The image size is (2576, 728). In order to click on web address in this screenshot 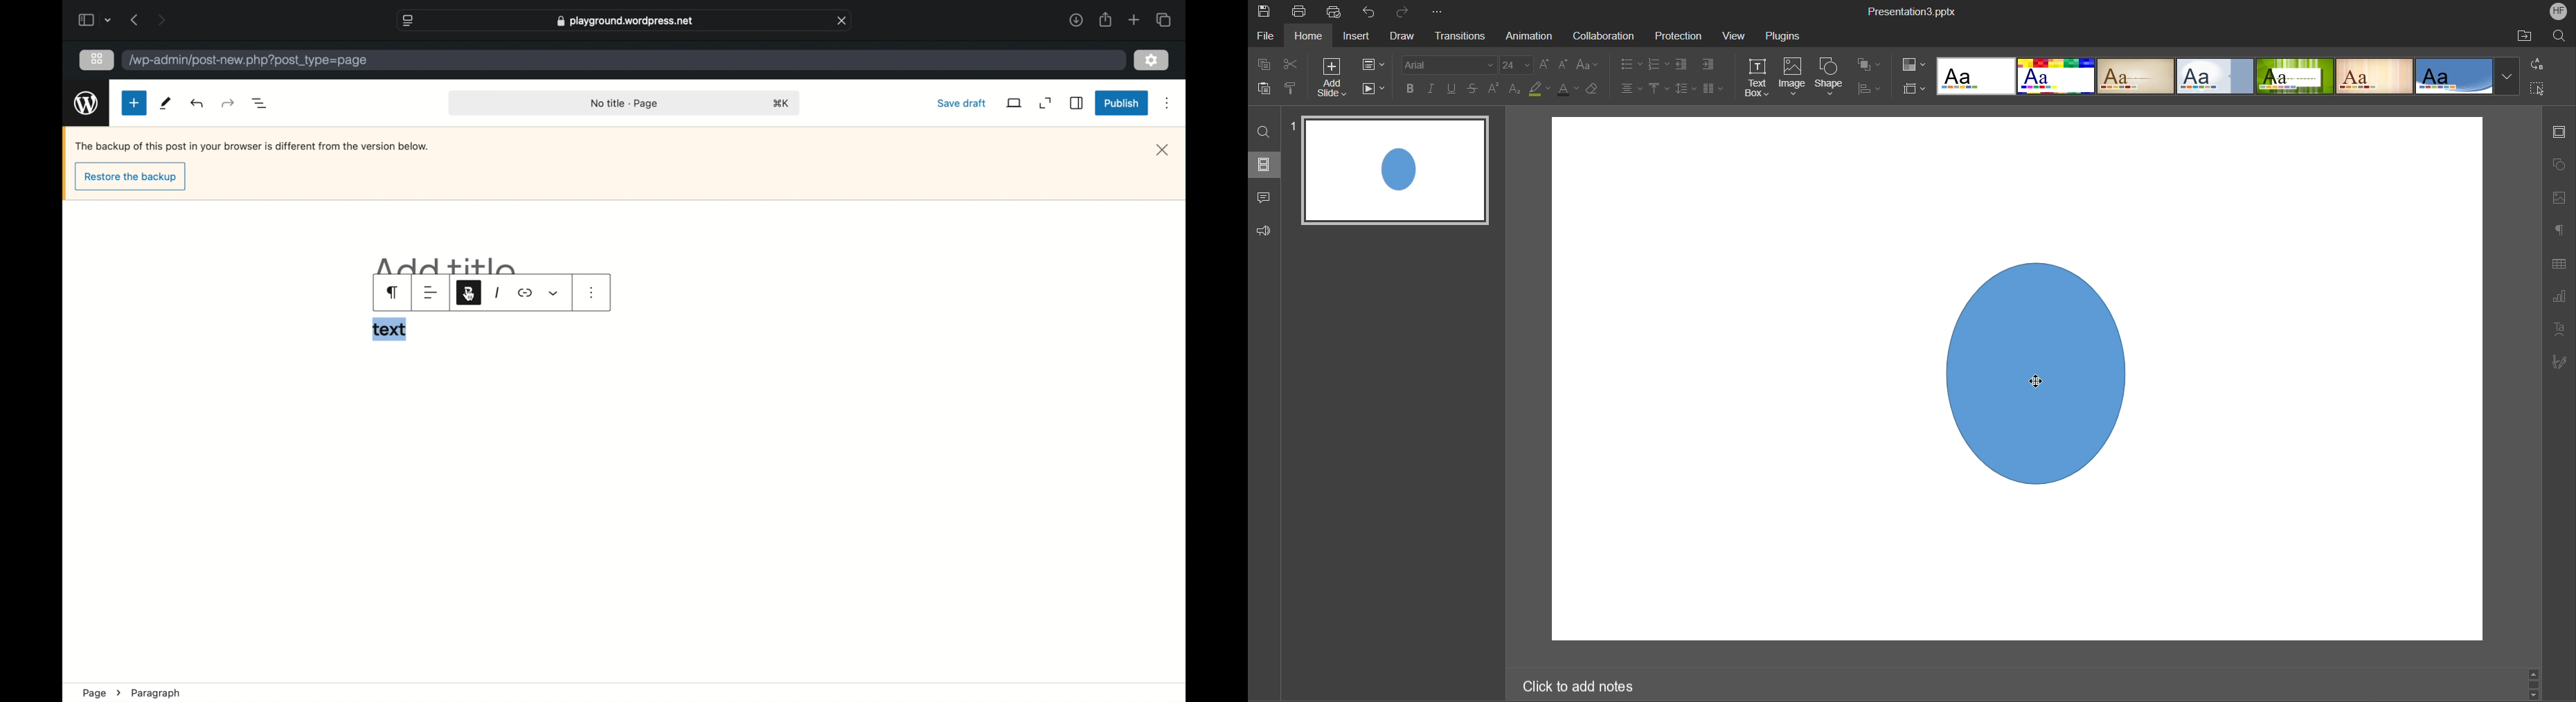, I will do `click(625, 21)`.